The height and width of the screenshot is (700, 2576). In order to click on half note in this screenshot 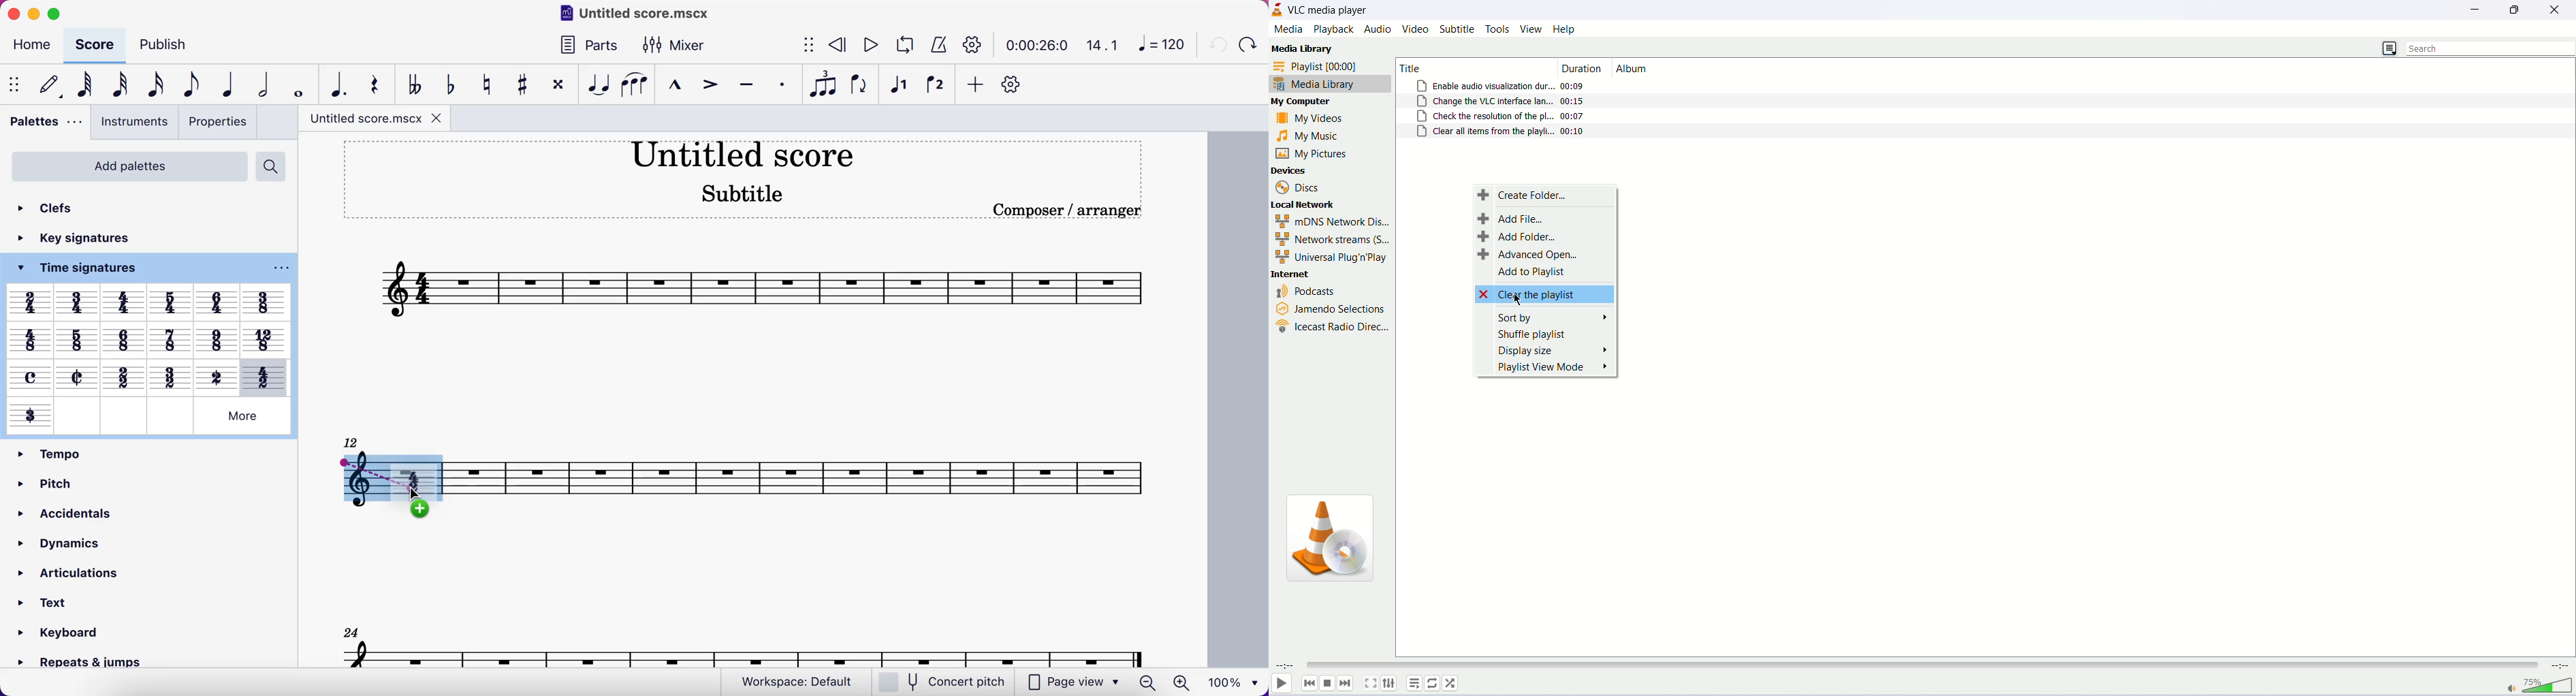, I will do `click(263, 84)`.